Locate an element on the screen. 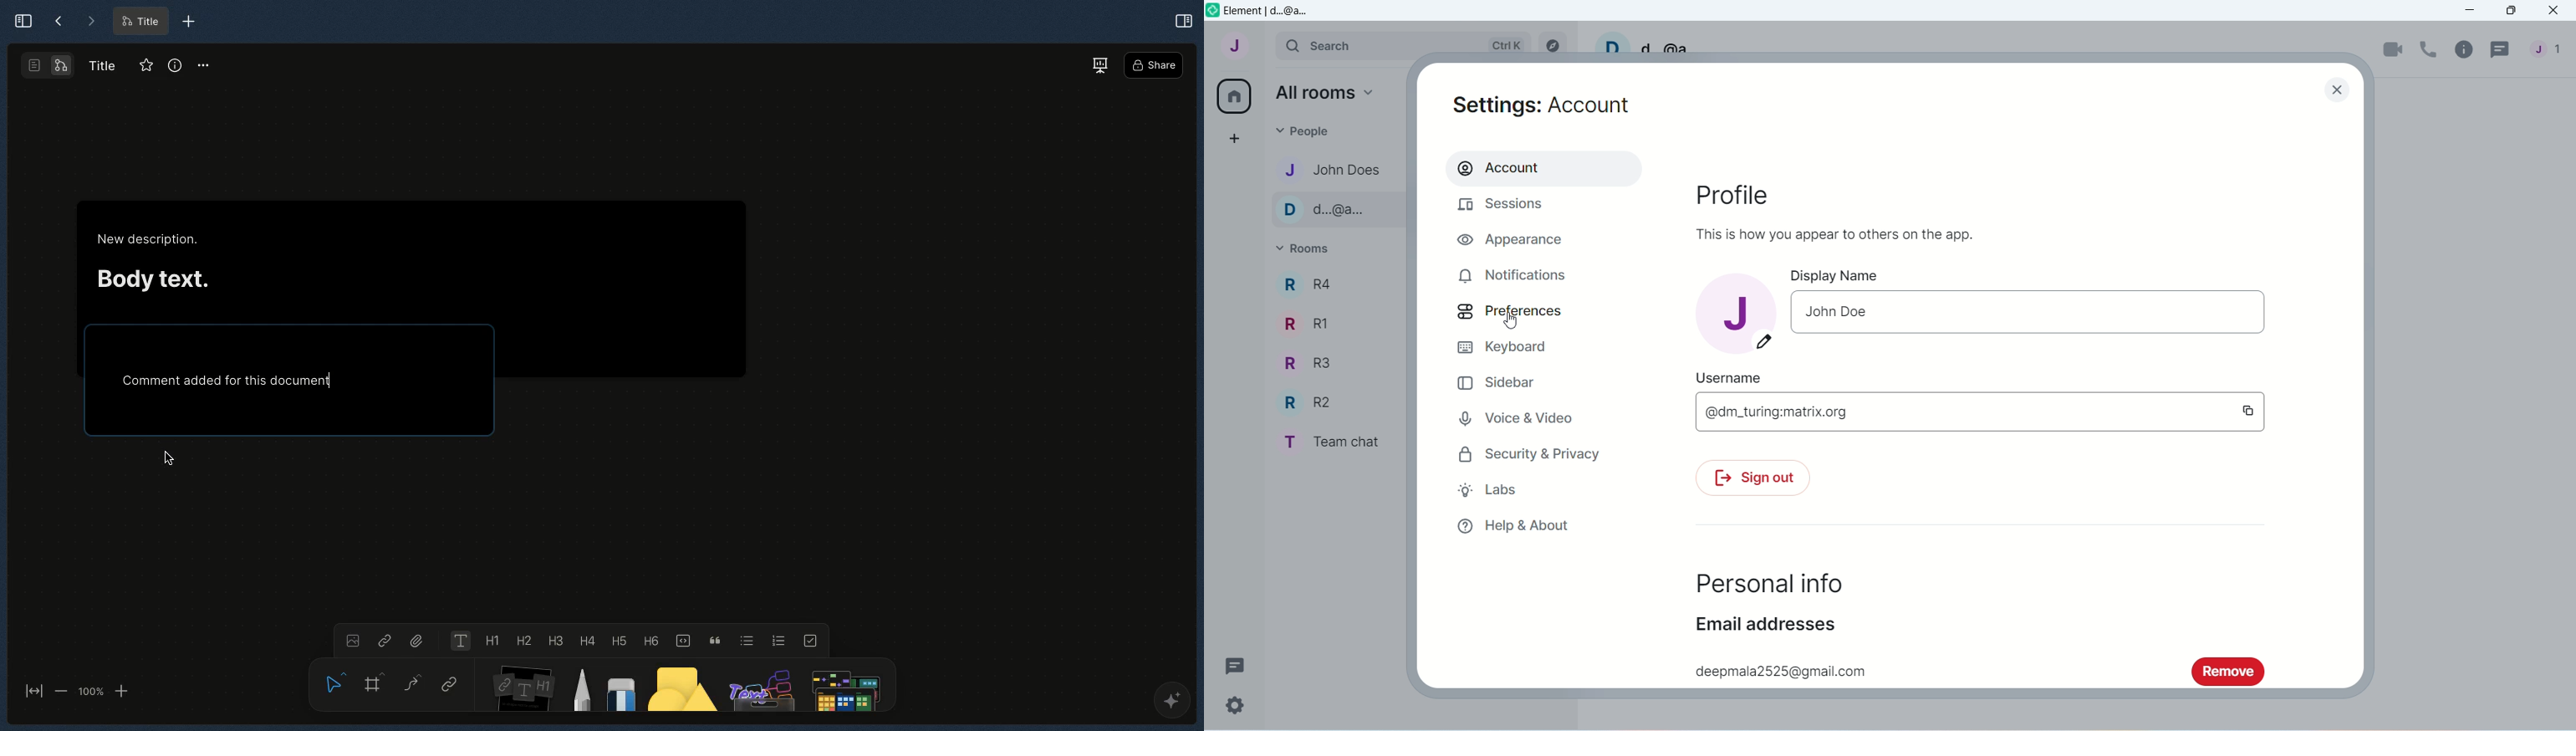 The image size is (2576, 756). deepmala2525@gmail.com is located at coordinates (1784, 671).